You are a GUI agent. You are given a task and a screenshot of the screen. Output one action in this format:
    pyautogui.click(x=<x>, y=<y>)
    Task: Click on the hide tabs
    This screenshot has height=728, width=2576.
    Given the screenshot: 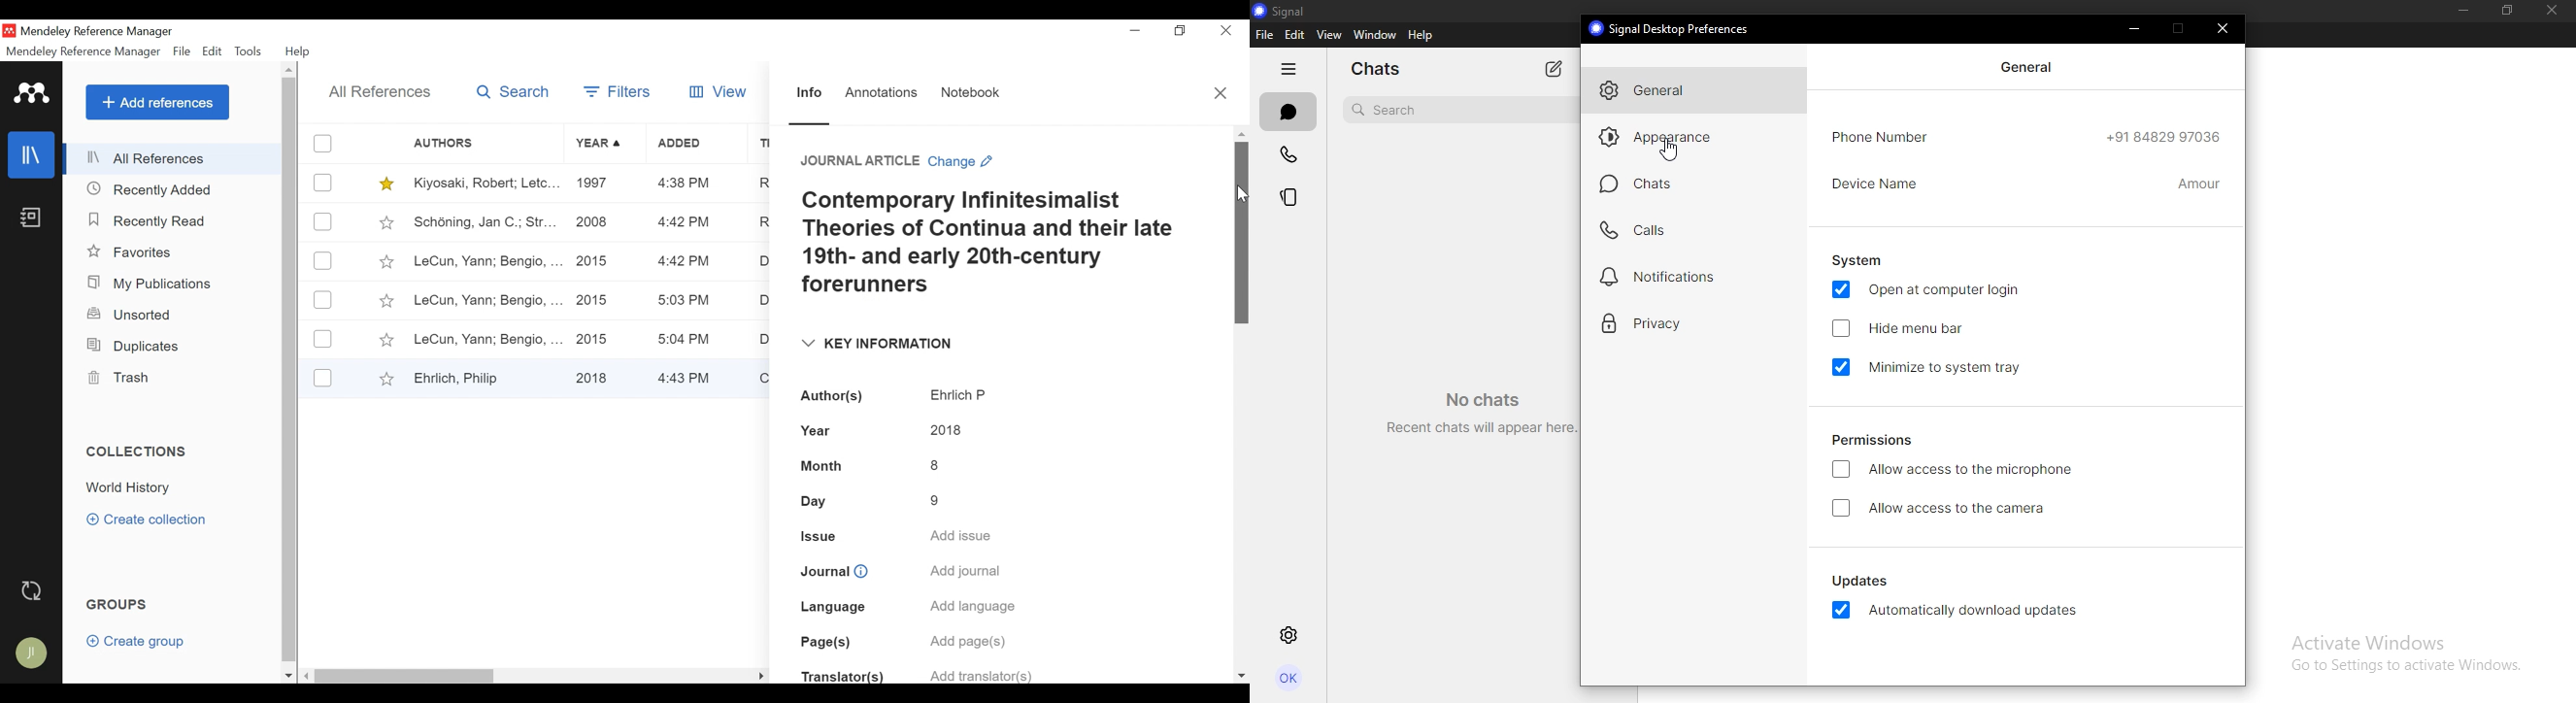 What is the action you would take?
    pyautogui.click(x=1288, y=71)
    